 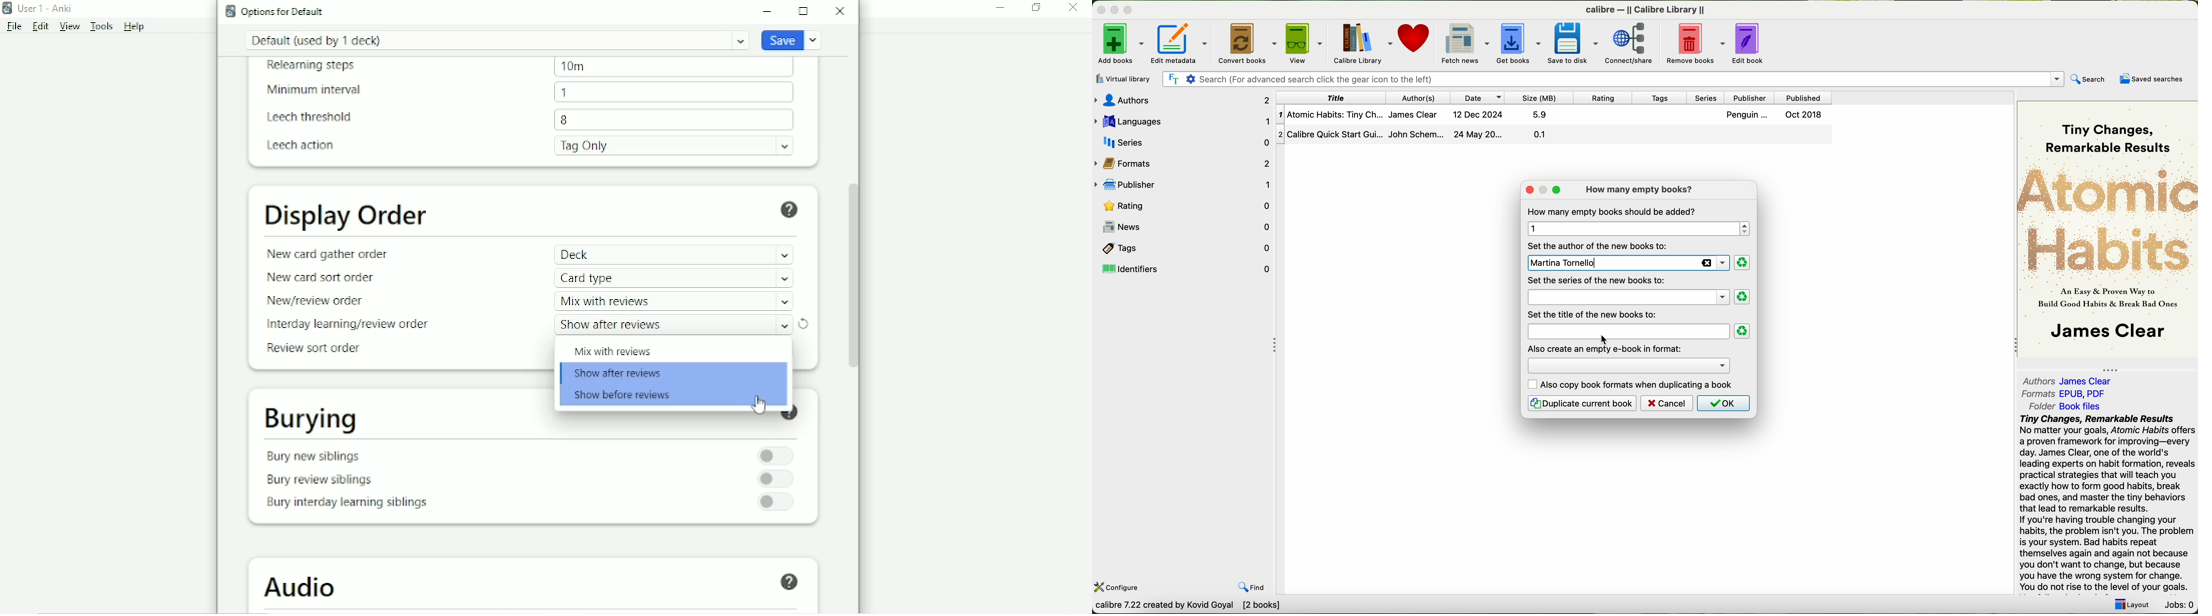 What do you see at coordinates (101, 26) in the screenshot?
I see `Tools` at bounding box center [101, 26].